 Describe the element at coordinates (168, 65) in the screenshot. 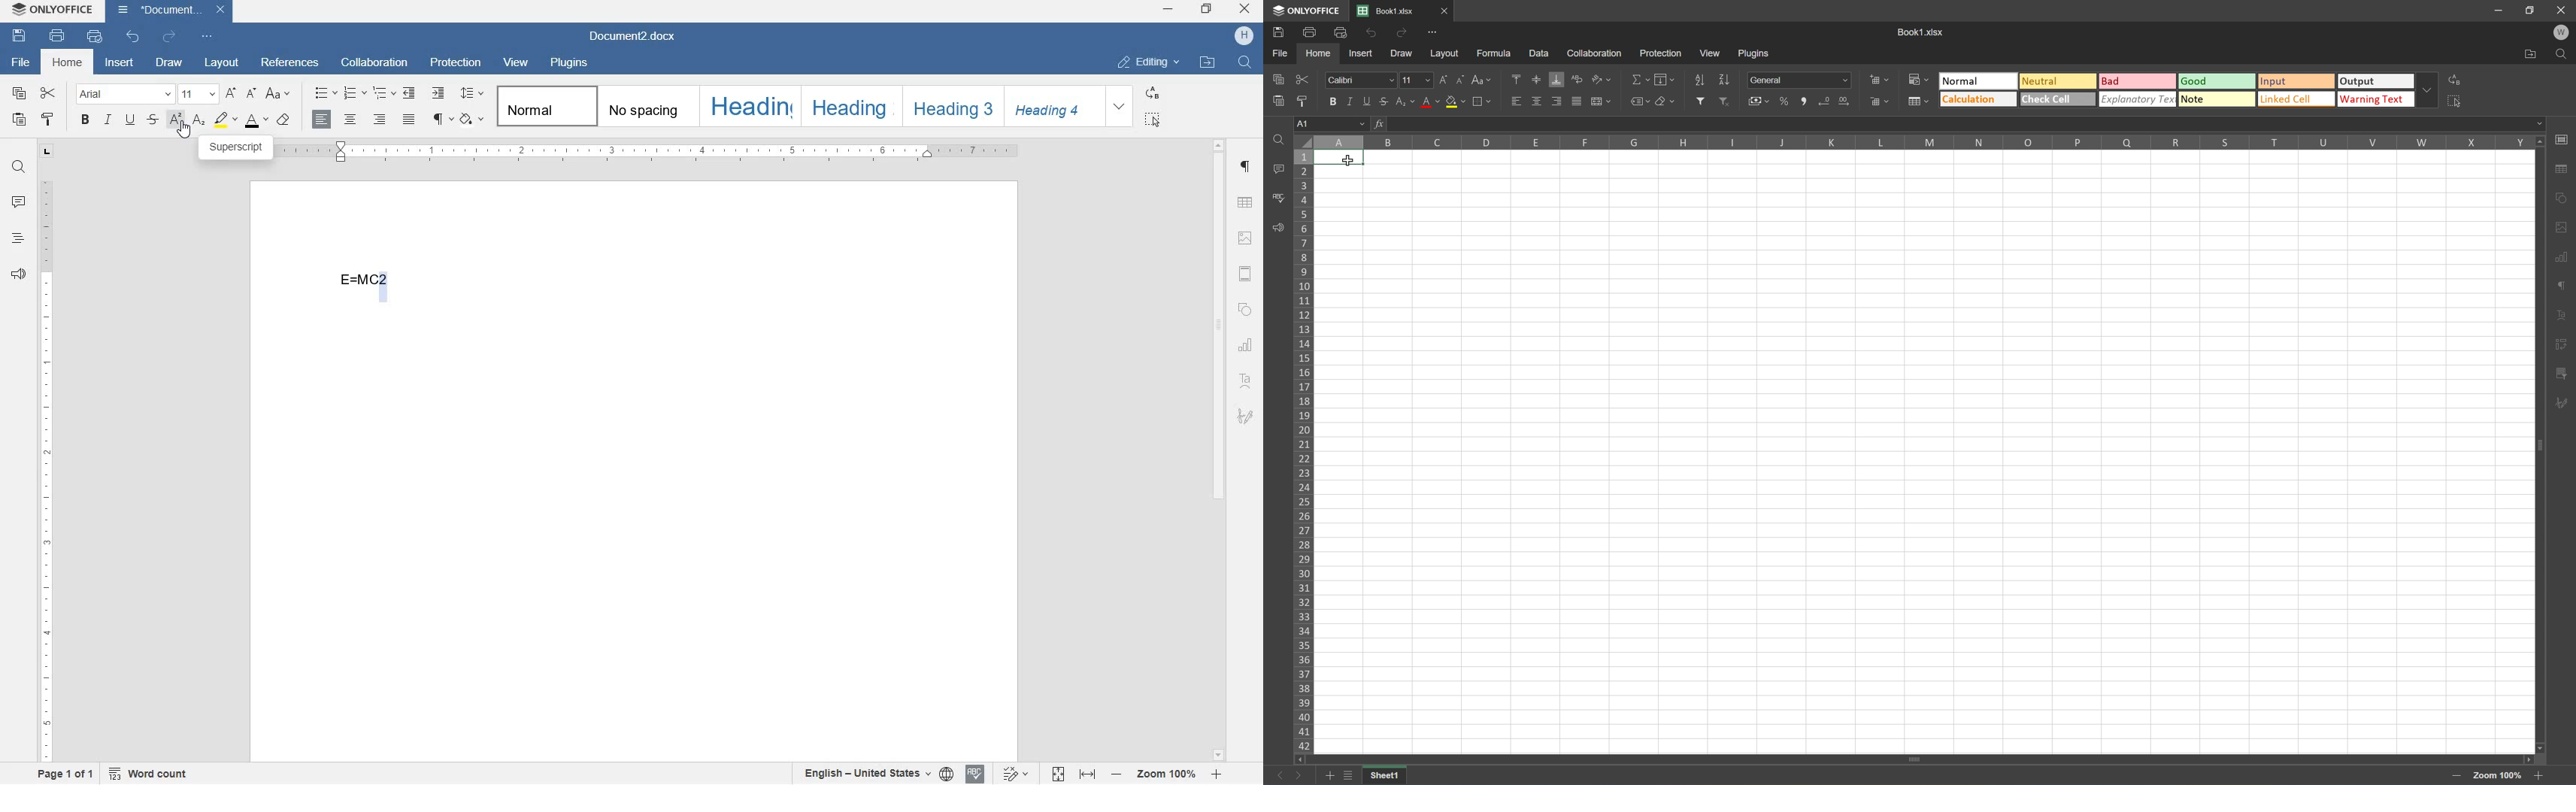

I see `draw` at that location.